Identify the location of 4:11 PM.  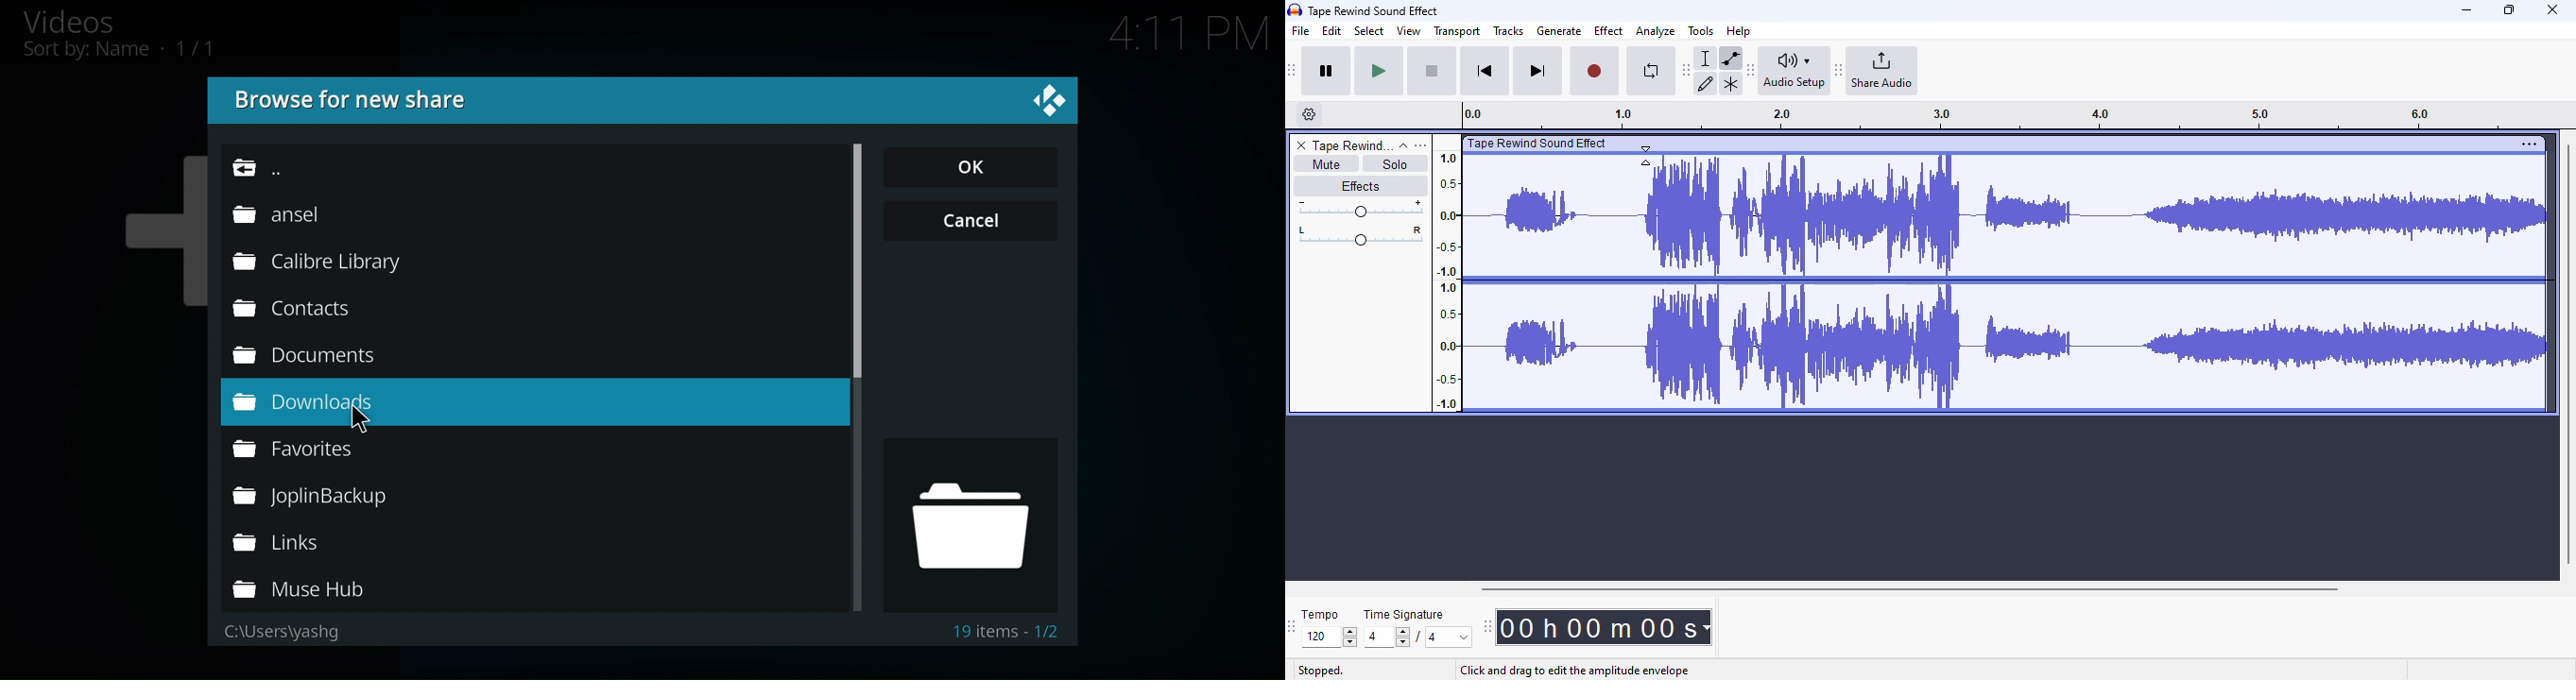
(1179, 33).